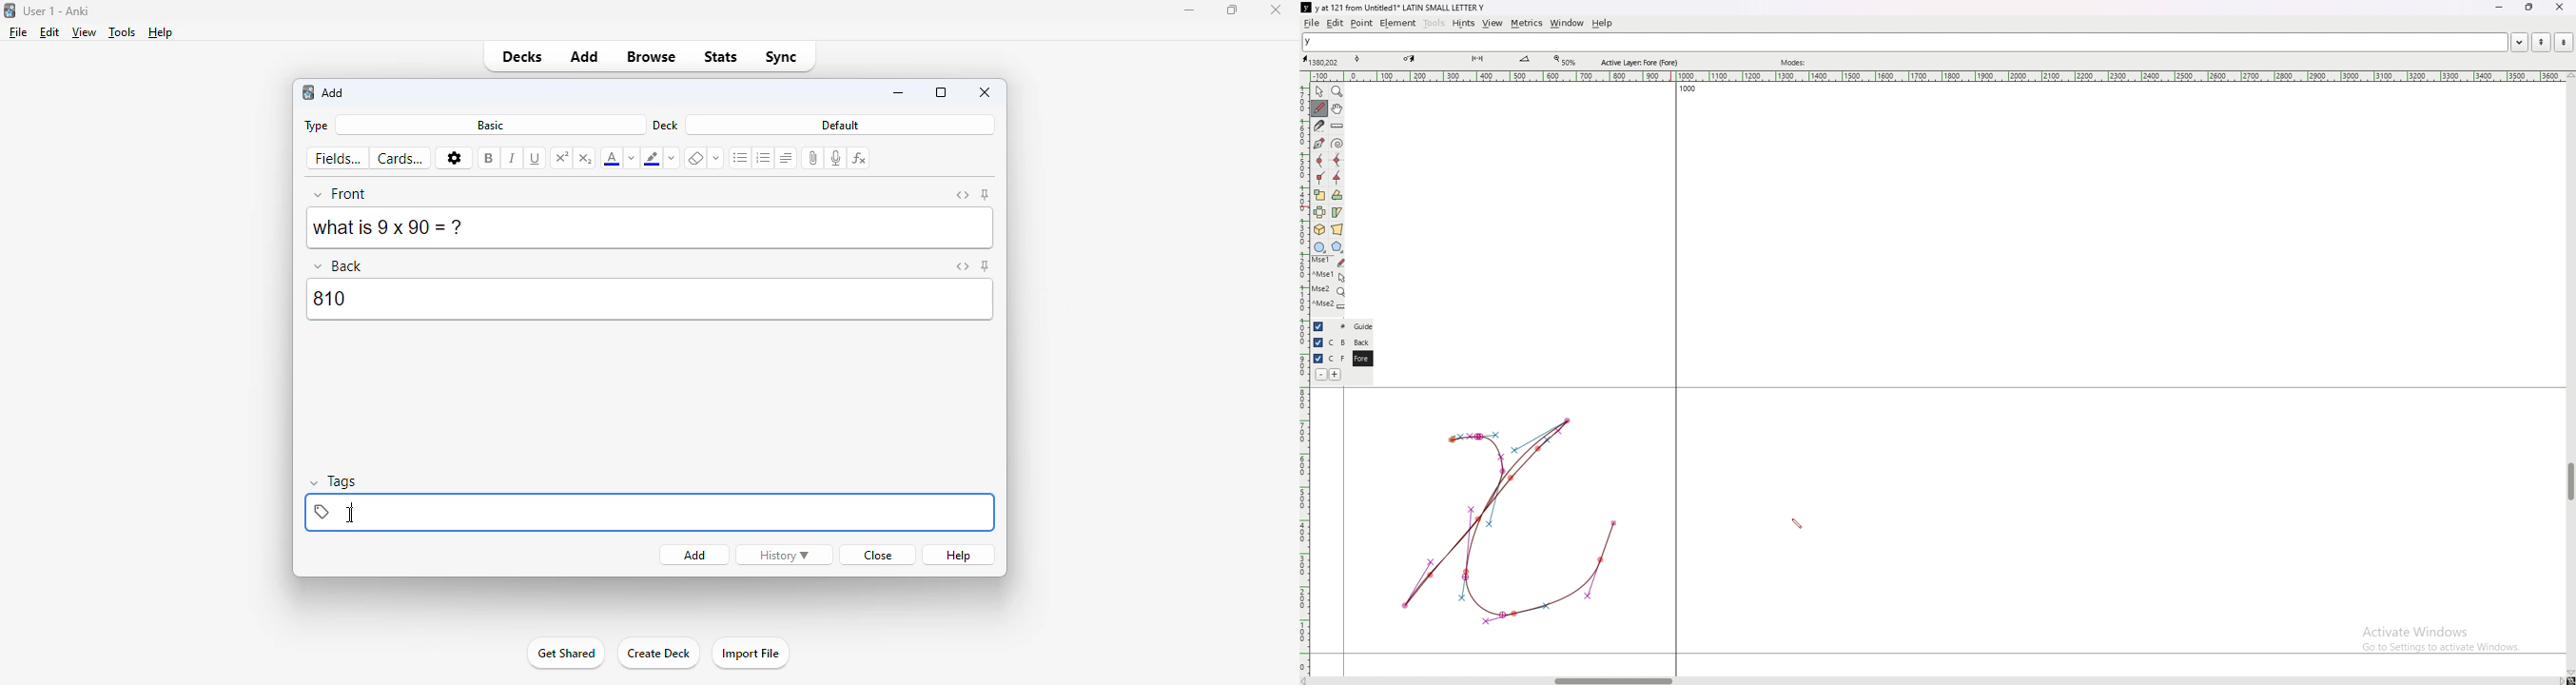  Describe the element at coordinates (1684, 90) in the screenshot. I see `1000` at that location.